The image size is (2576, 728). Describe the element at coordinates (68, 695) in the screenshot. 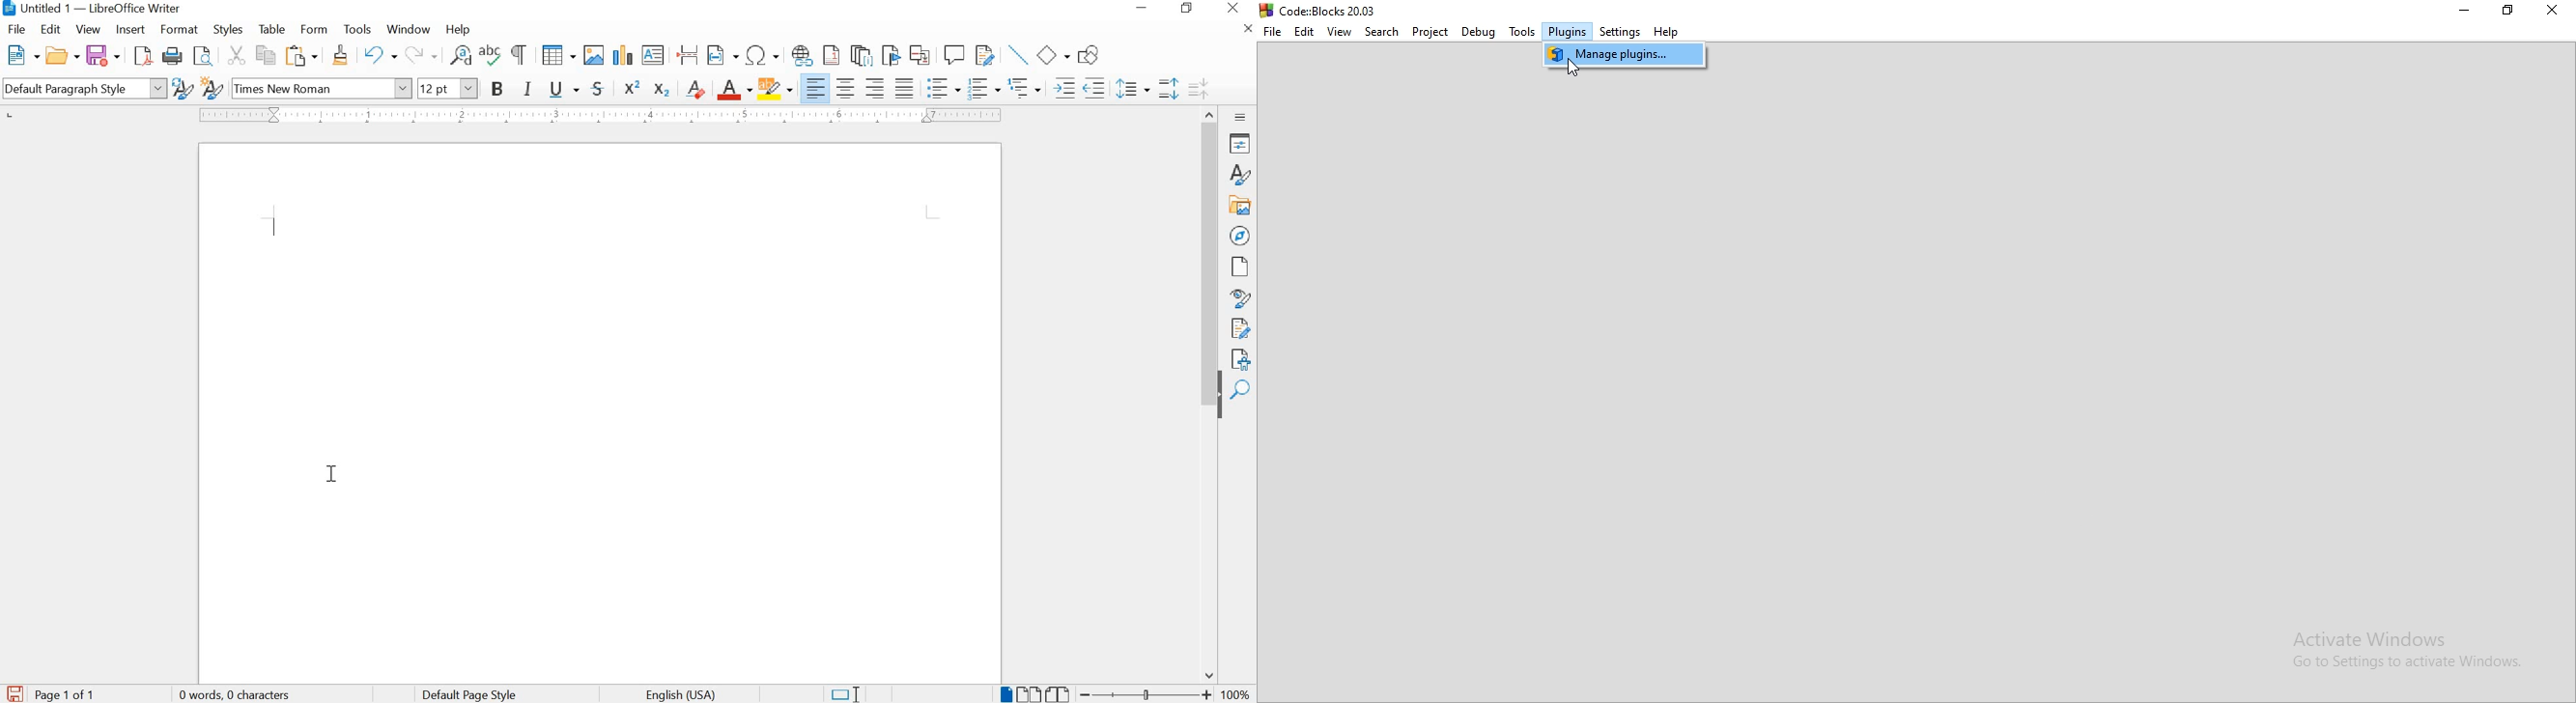

I see `PAGE 1 OF 1` at that location.